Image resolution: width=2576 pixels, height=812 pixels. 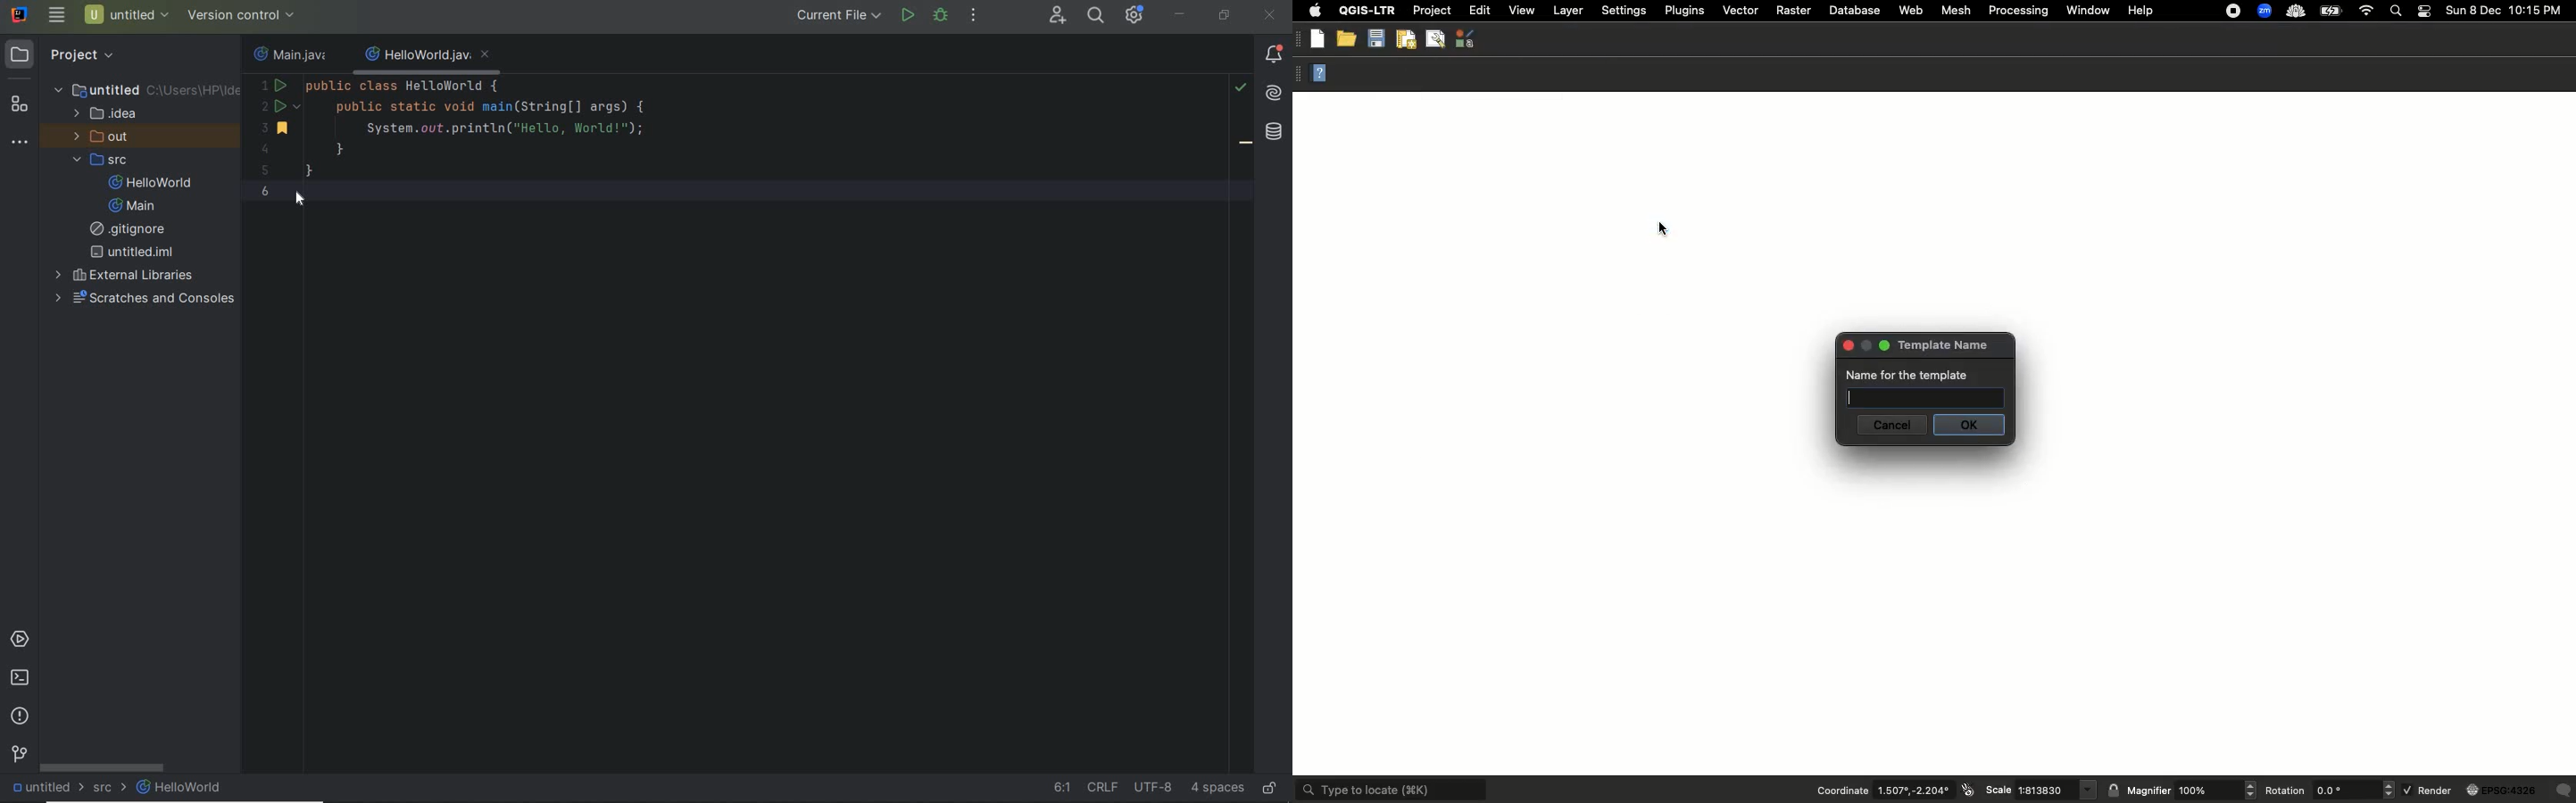 I want to click on Edit, so click(x=1477, y=11).